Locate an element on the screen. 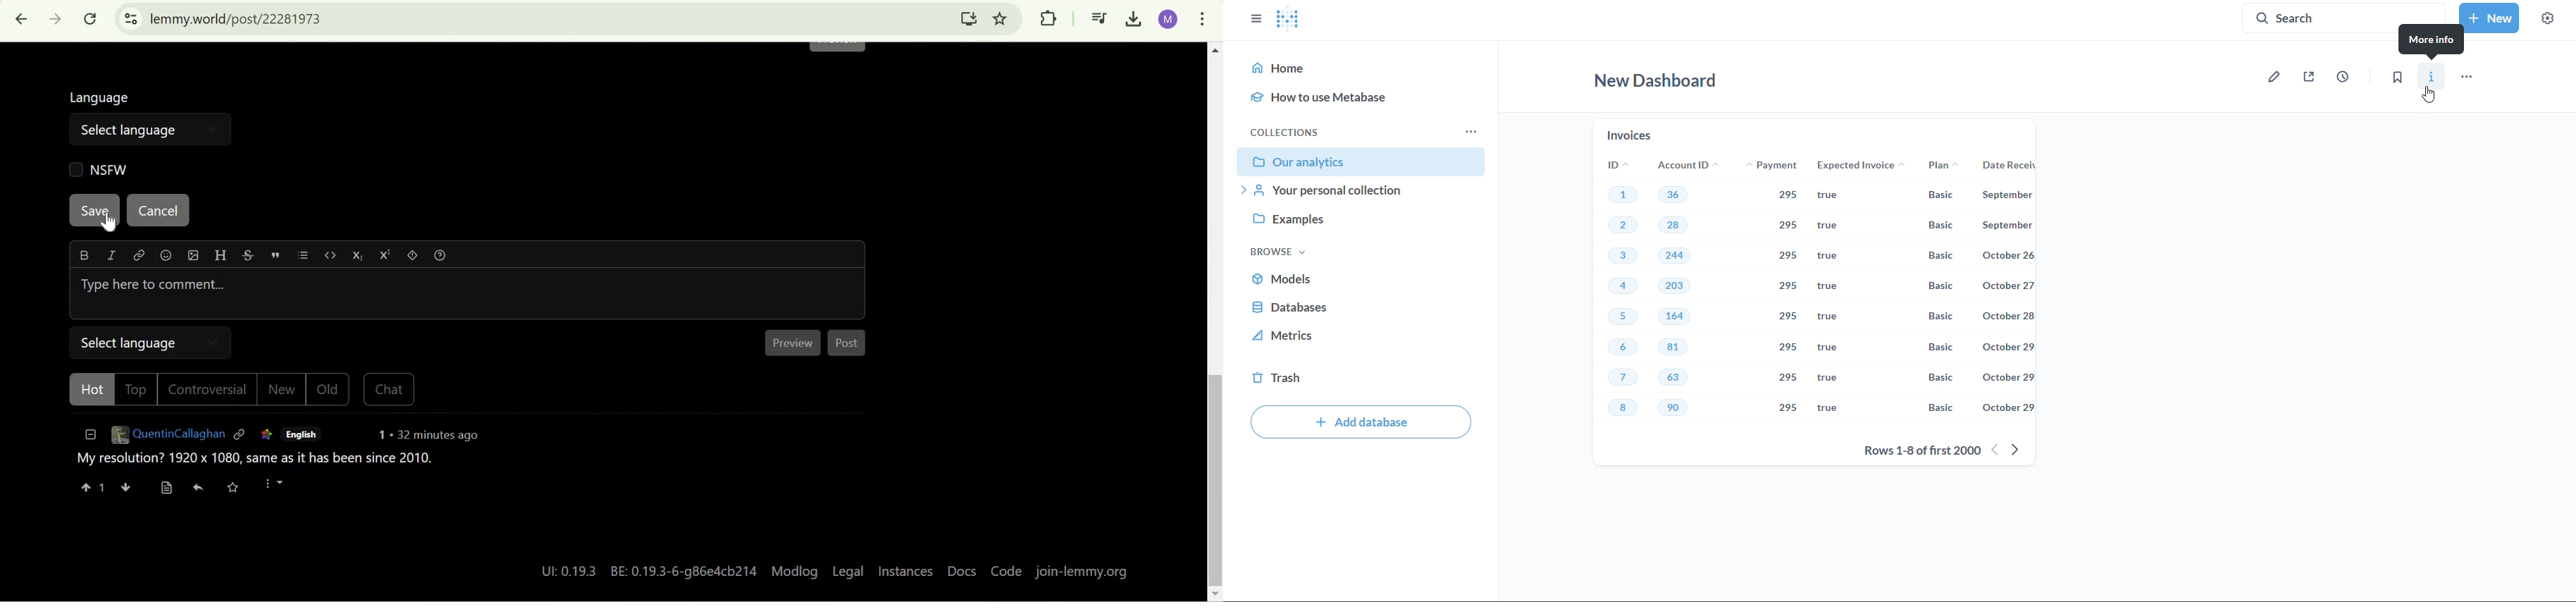 The width and height of the screenshot is (2576, 616). 28 is located at coordinates (1680, 228).